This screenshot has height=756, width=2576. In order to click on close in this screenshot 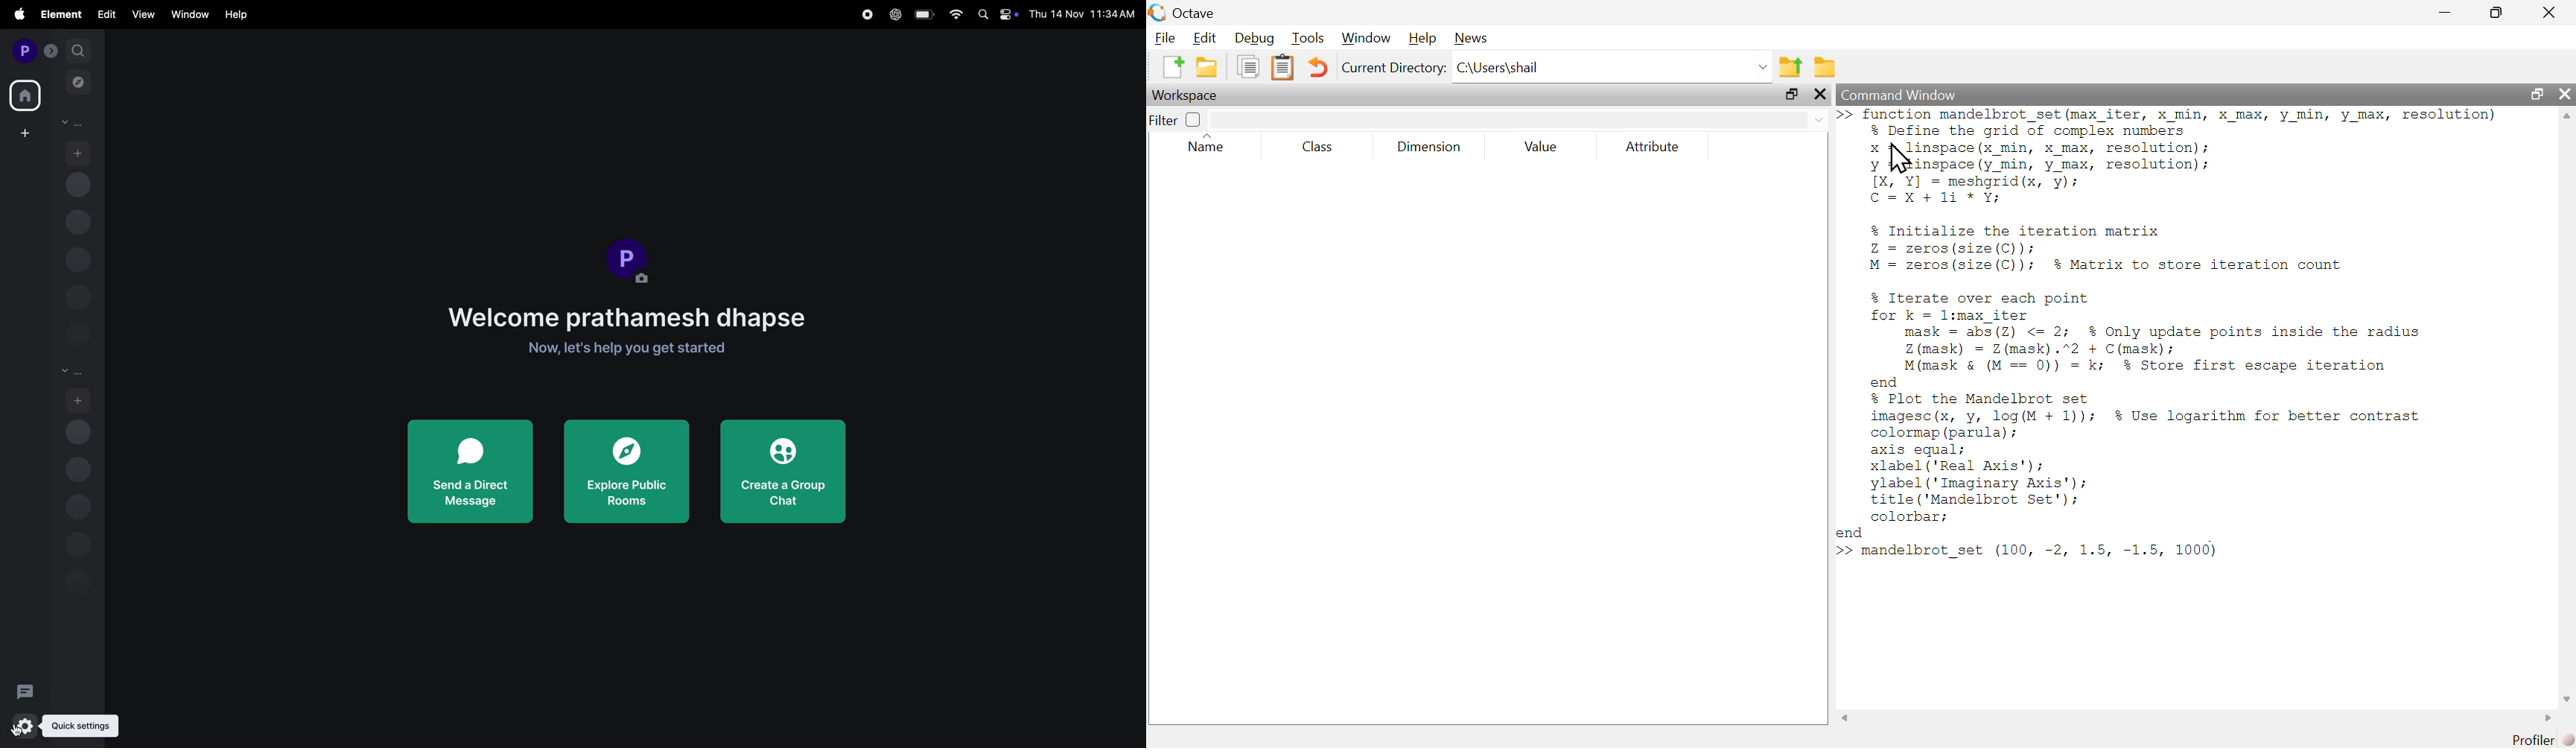, I will do `click(1821, 95)`.